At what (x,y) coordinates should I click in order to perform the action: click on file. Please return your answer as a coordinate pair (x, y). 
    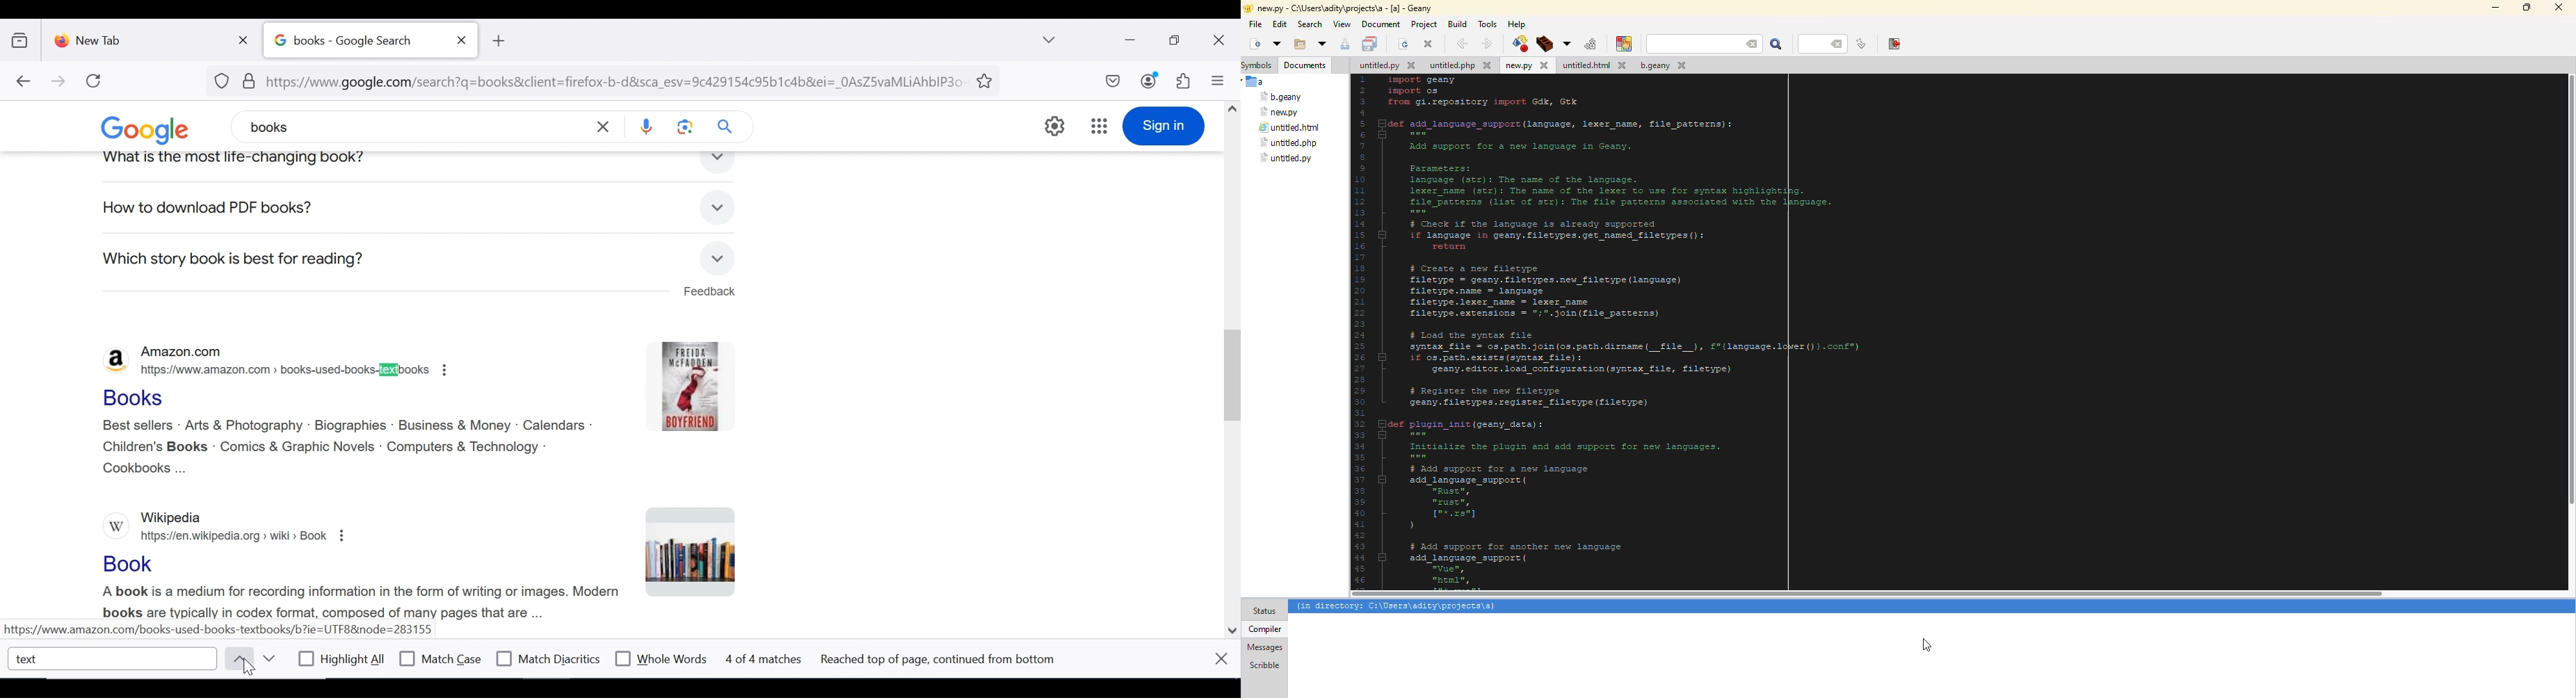
    Looking at the image, I should click on (1290, 127).